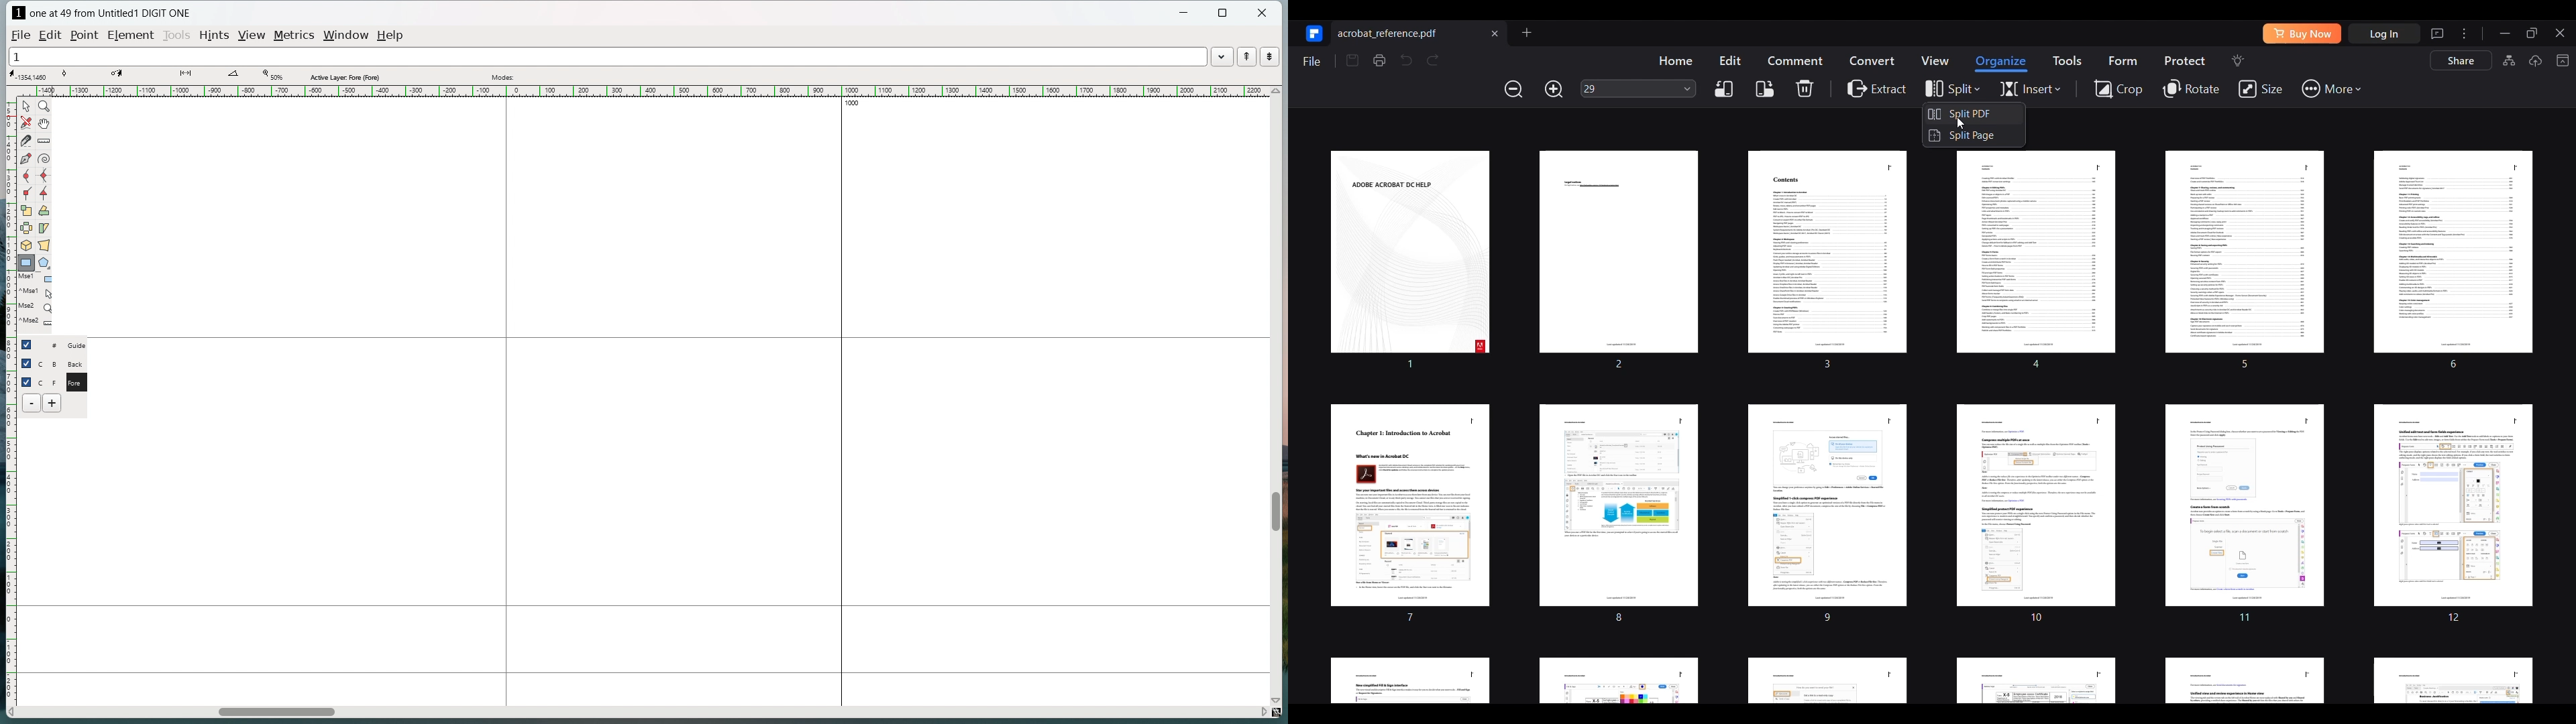  What do you see at coordinates (27, 106) in the screenshot?
I see `pointer` at bounding box center [27, 106].